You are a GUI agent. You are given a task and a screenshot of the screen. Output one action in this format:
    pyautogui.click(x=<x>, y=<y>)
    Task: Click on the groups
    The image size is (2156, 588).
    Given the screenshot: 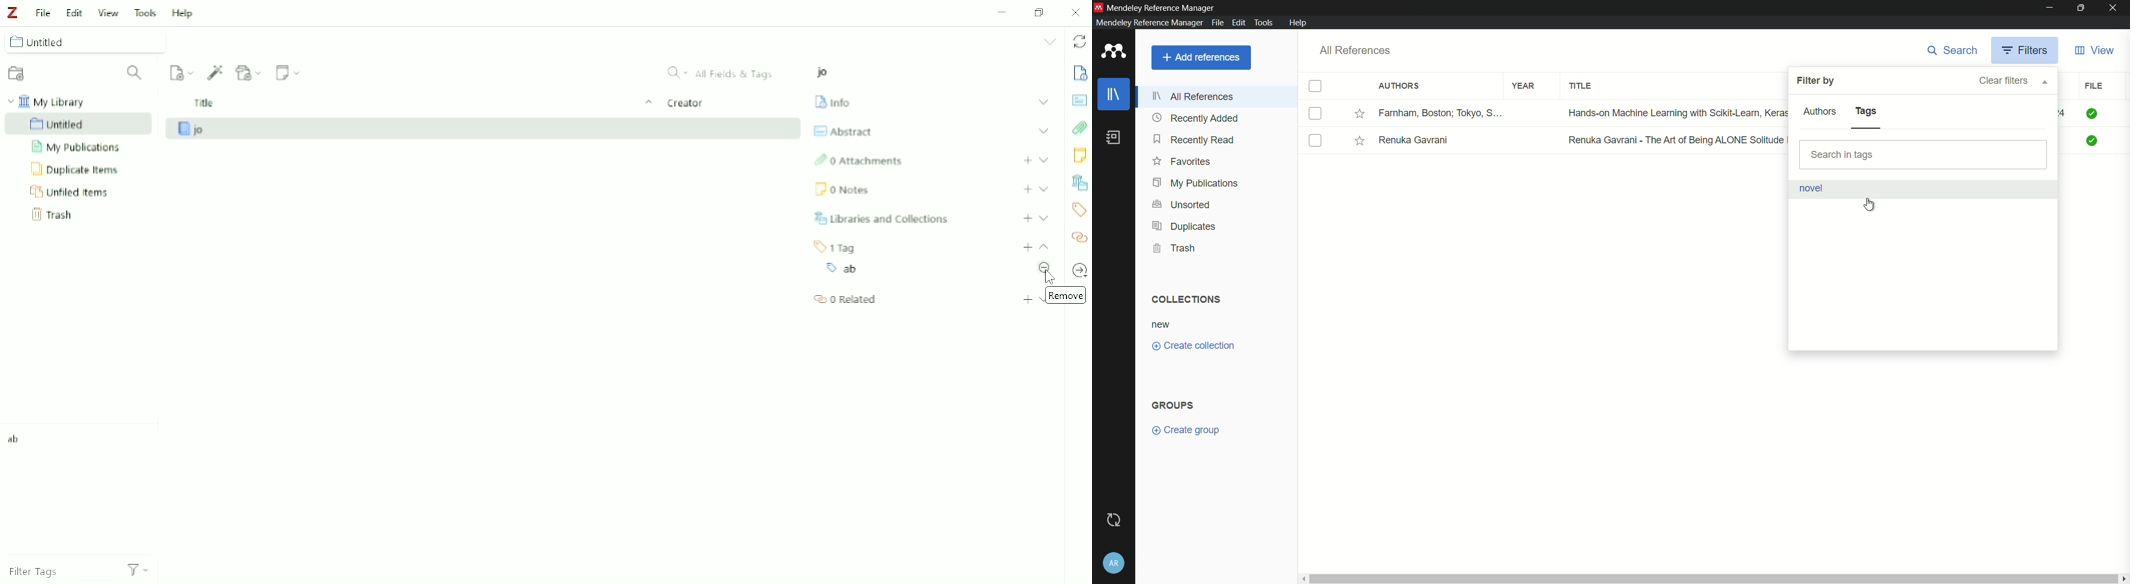 What is the action you would take?
    pyautogui.click(x=1172, y=406)
    